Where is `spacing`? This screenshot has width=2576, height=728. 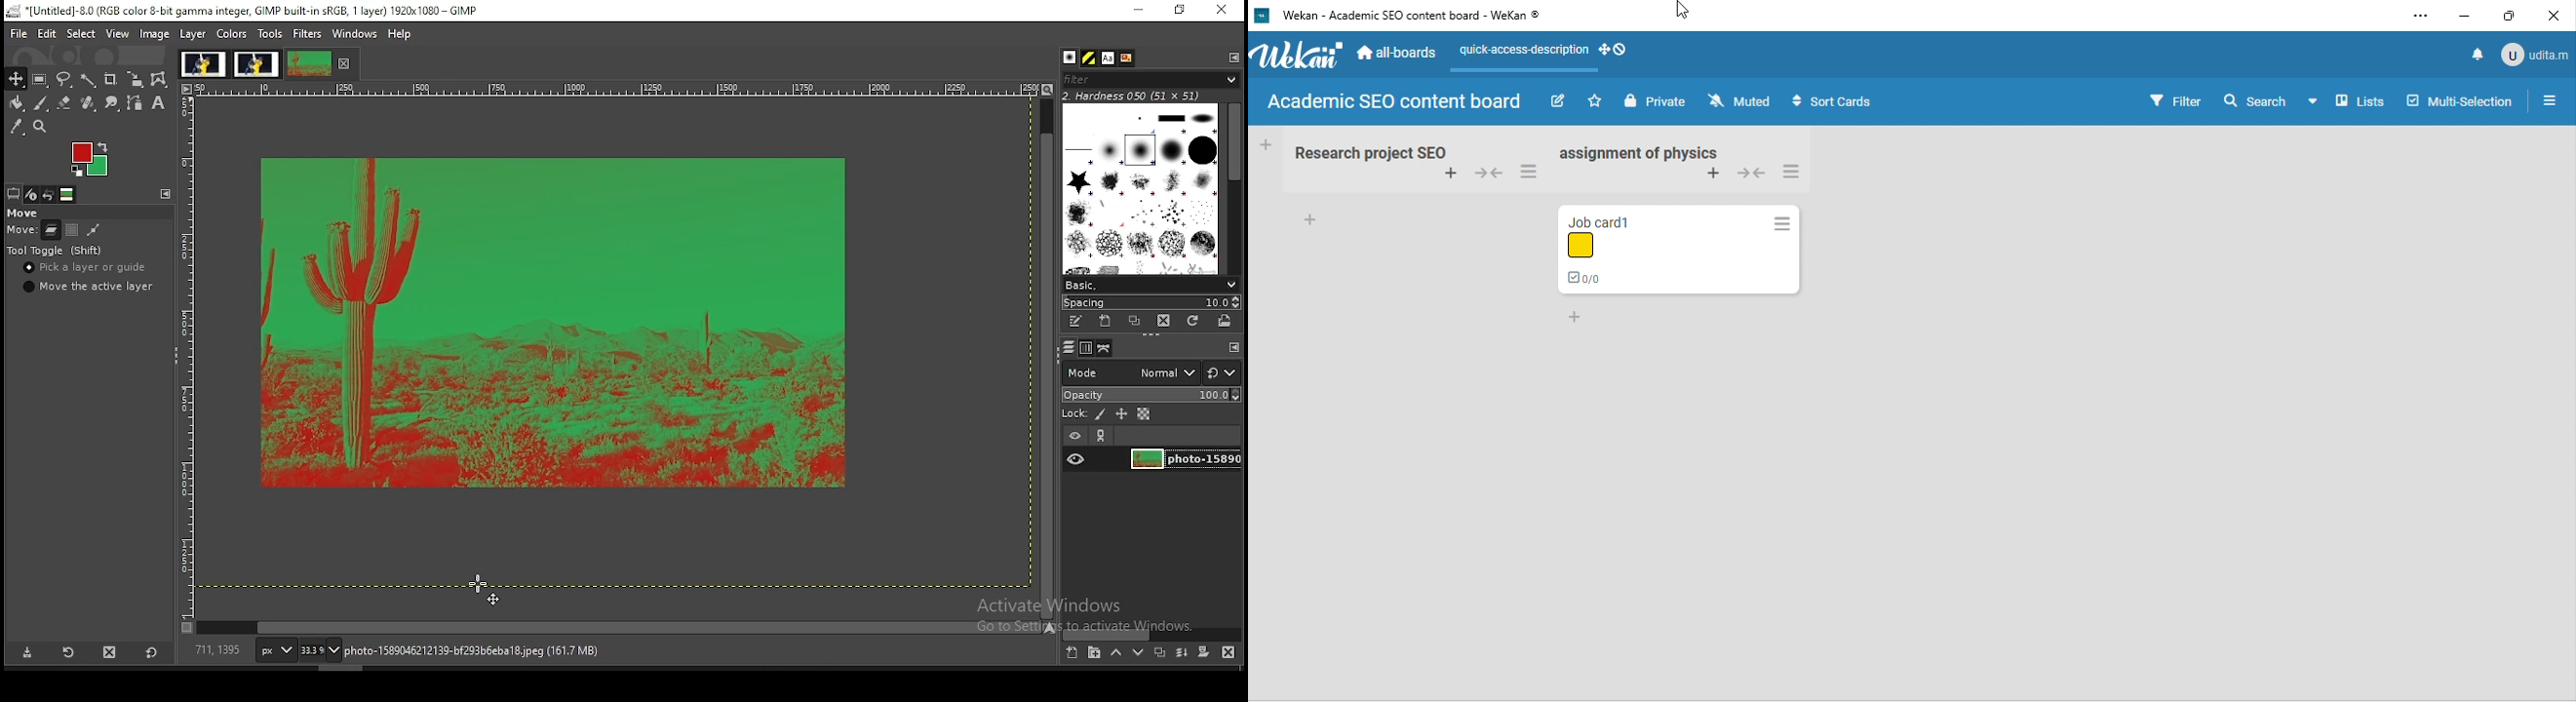
spacing is located at coordinates (1151, 302).